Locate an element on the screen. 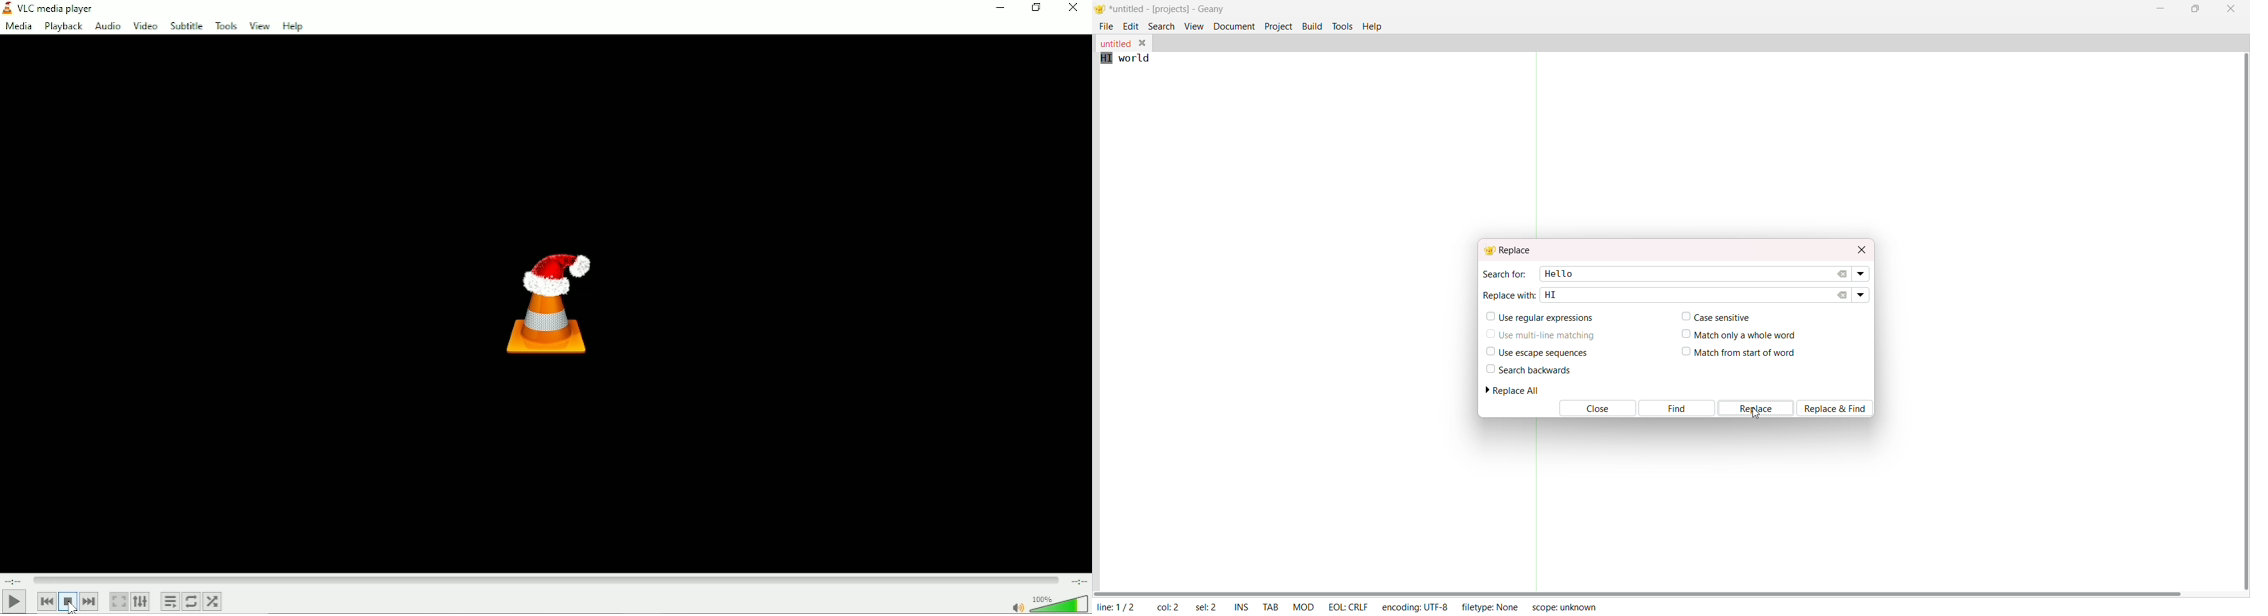  help is located at coordinates (1375, 25).